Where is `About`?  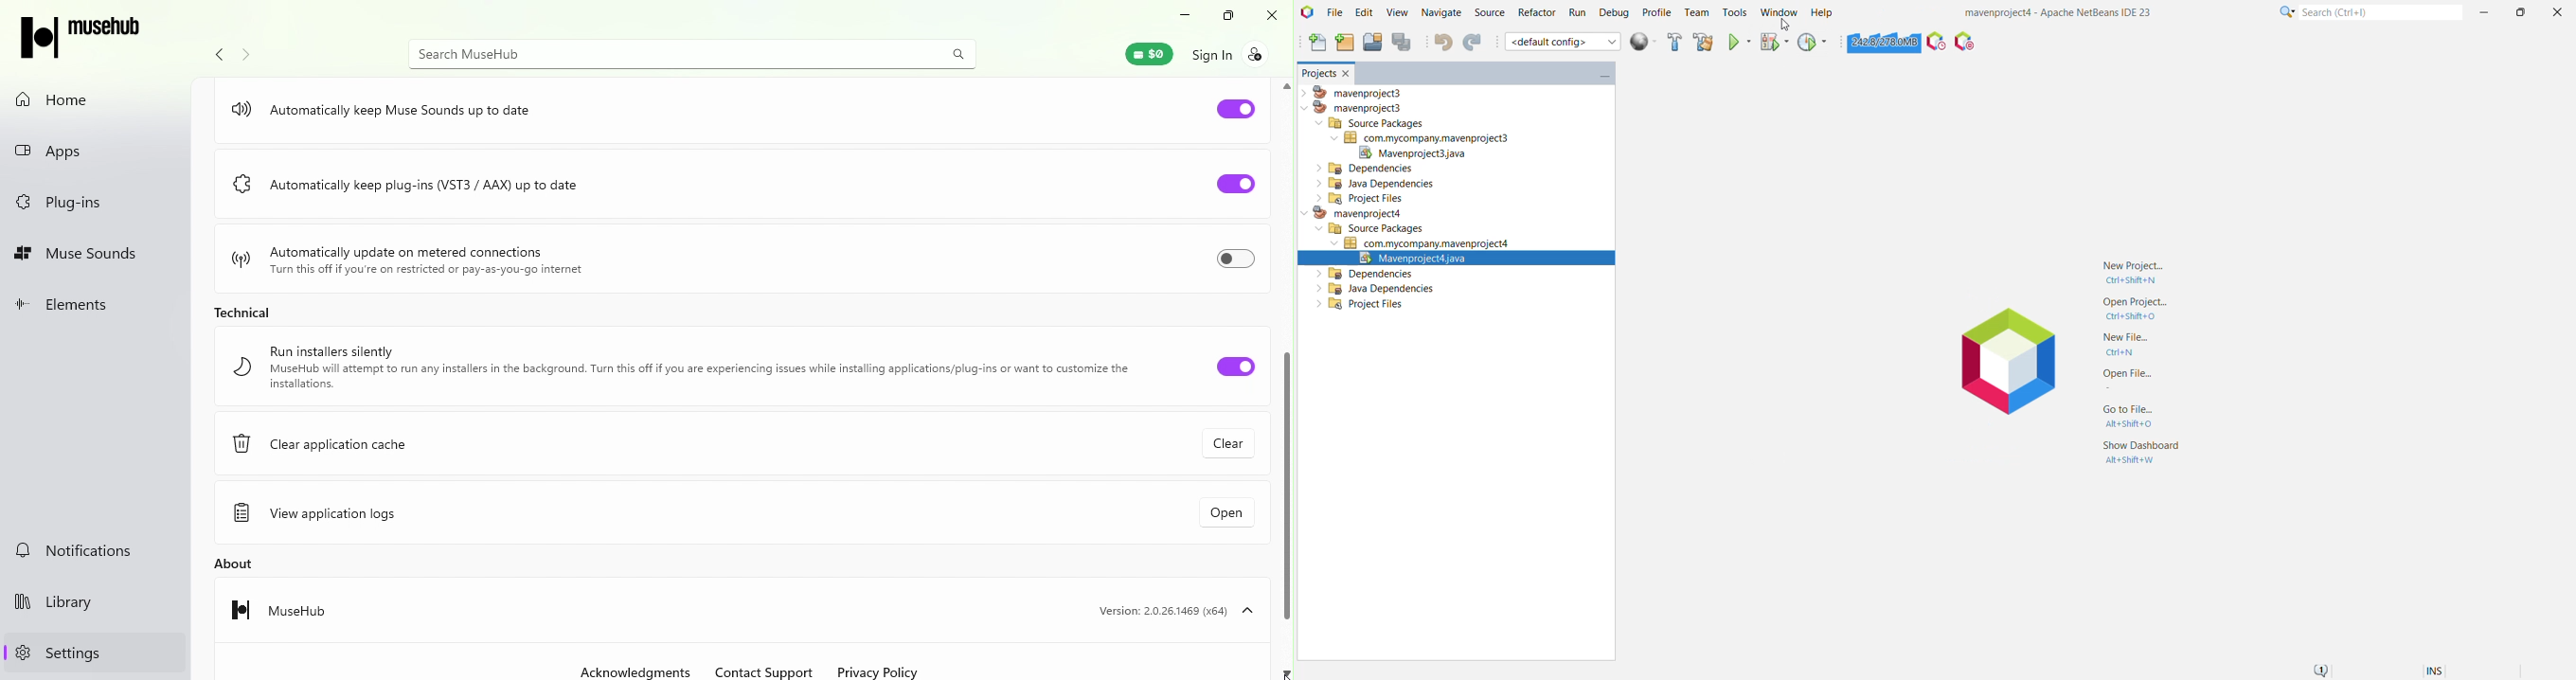 About is located at coordinates (238, 568).